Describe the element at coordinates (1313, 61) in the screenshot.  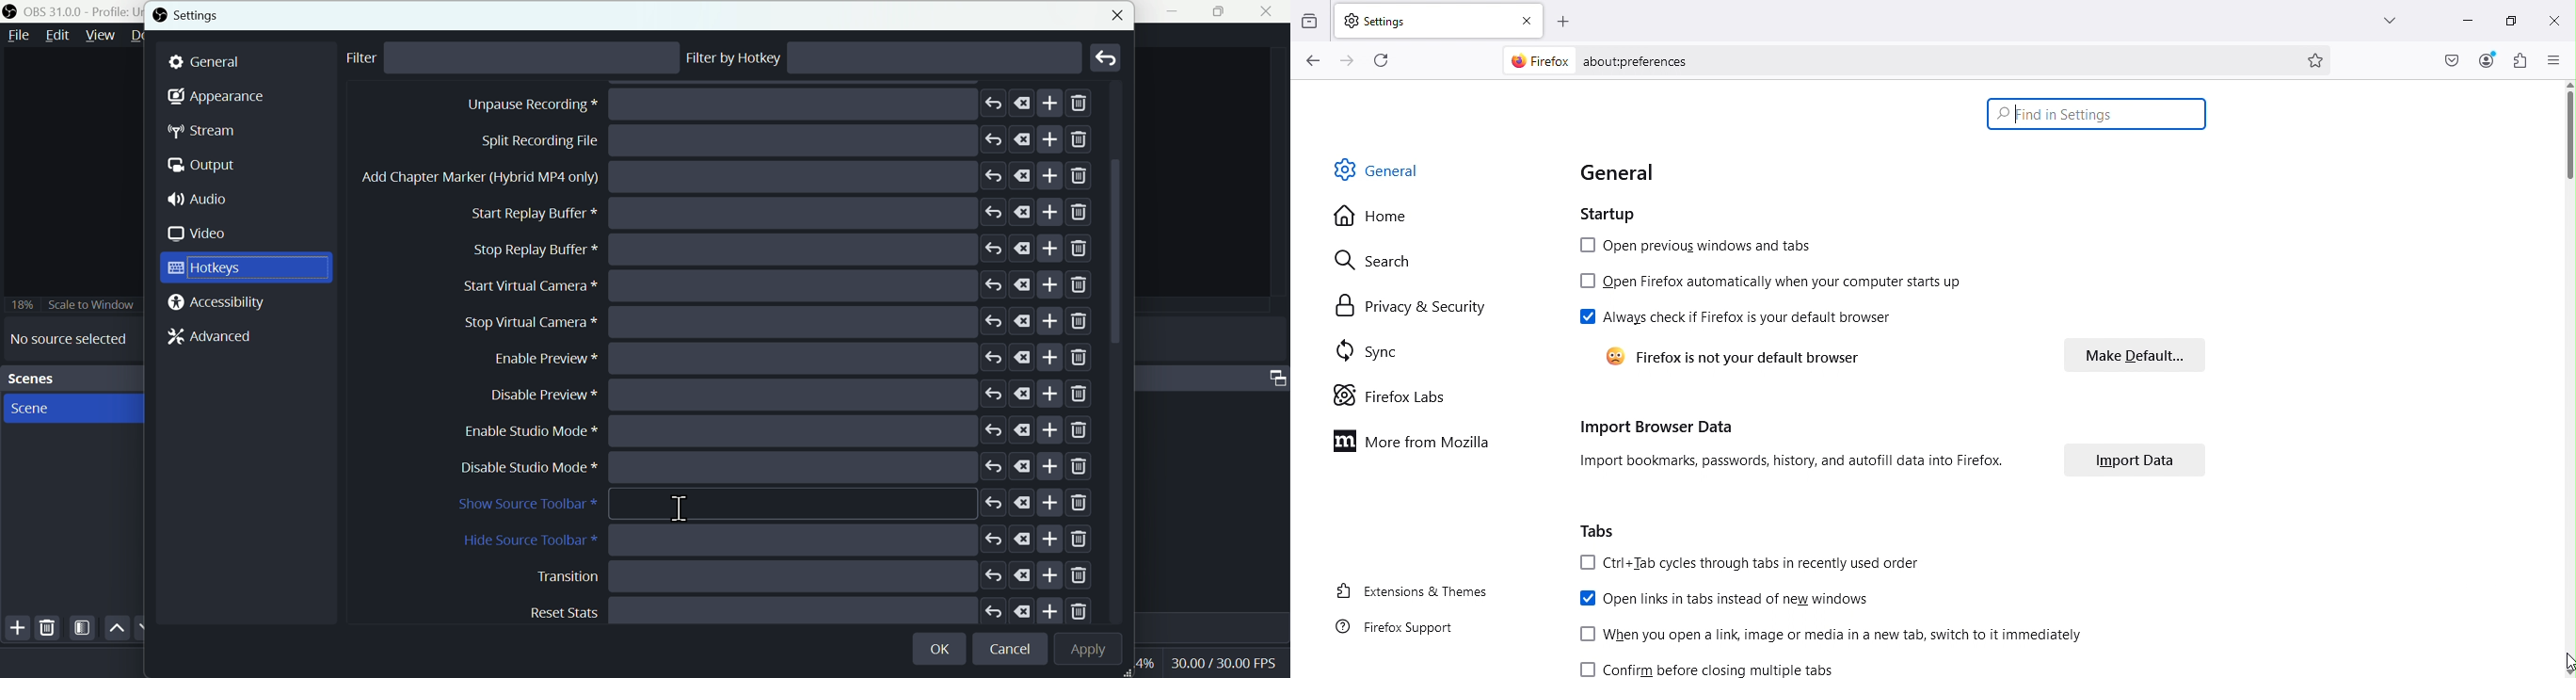
I see `Go back one page` at that location.